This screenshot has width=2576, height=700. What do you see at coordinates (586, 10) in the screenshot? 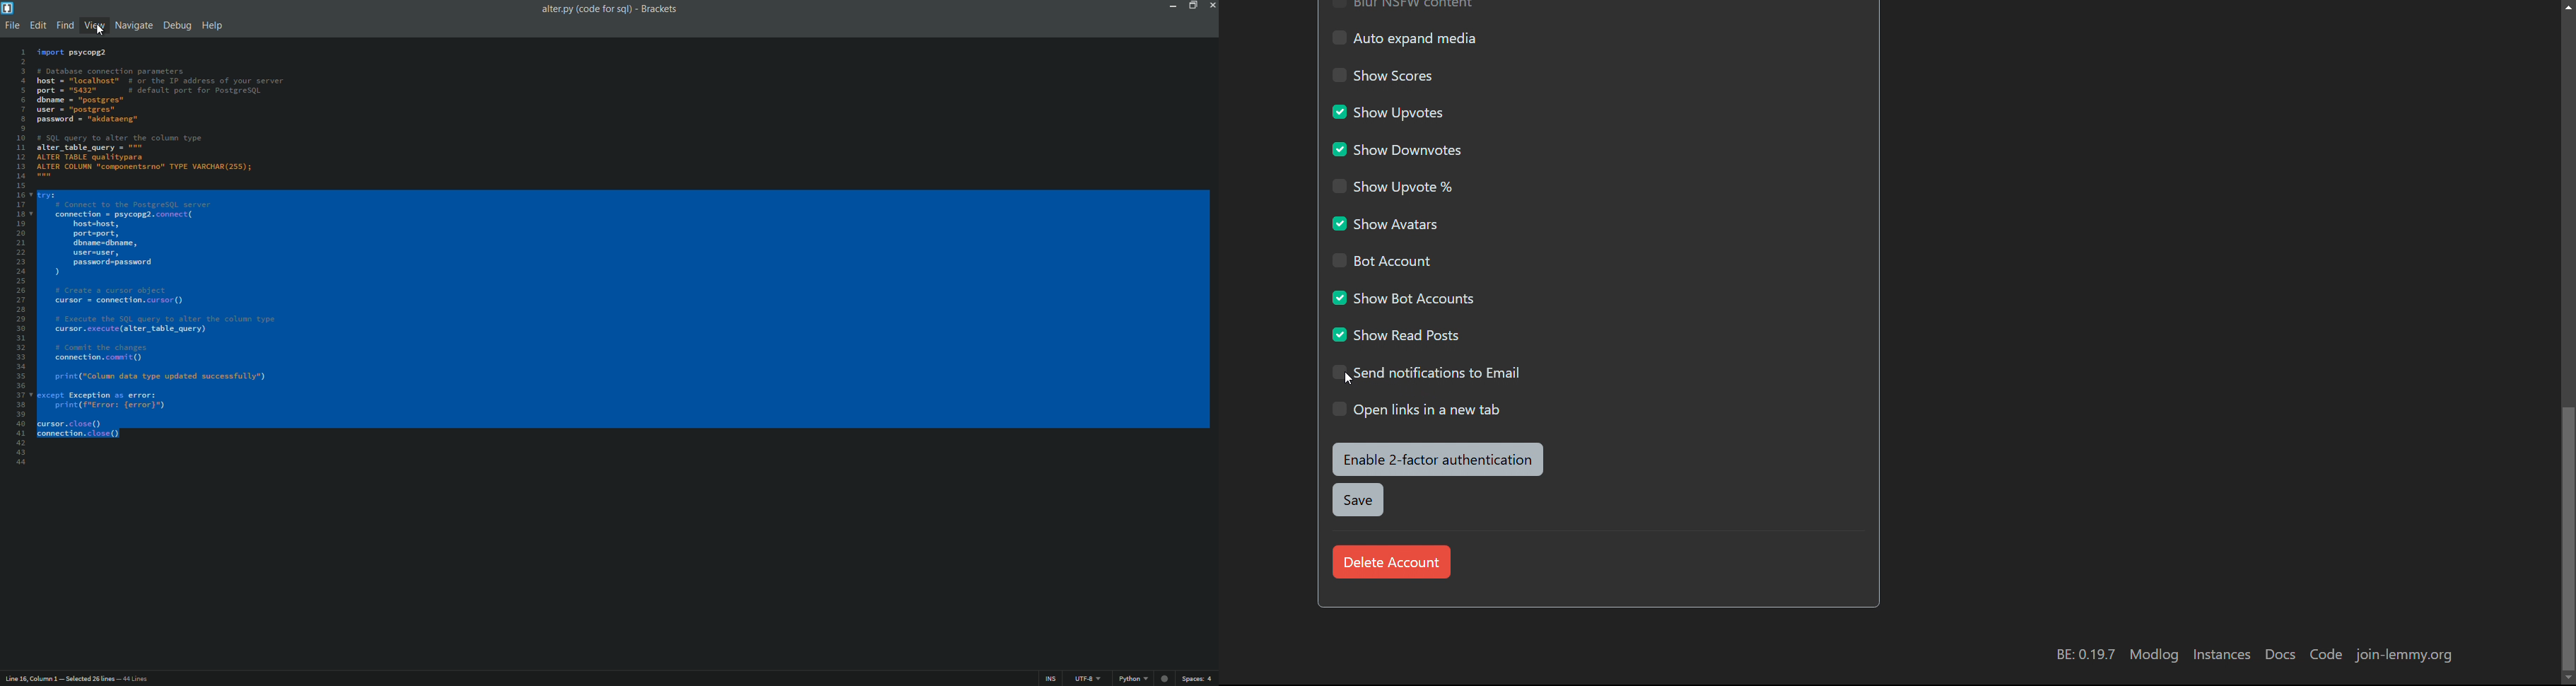
I see `file name` at bounding box center [586, 10].